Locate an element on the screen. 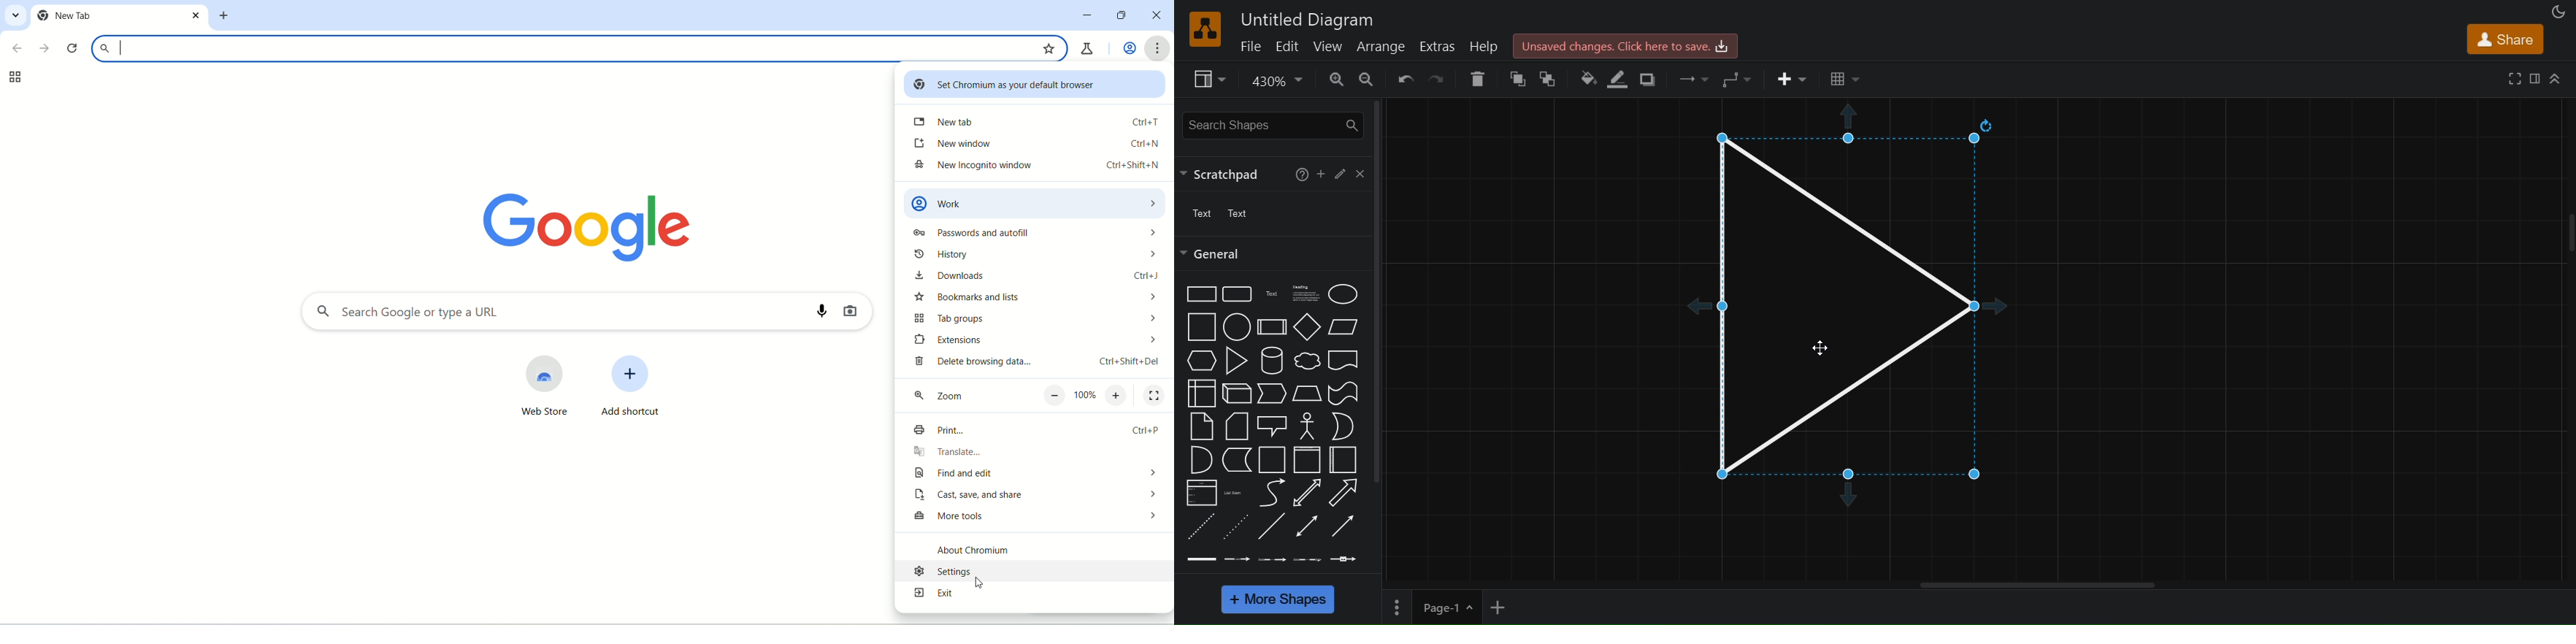 The image size is (2576, 644). customize and control chromium is located at coordinates (1159, 47).